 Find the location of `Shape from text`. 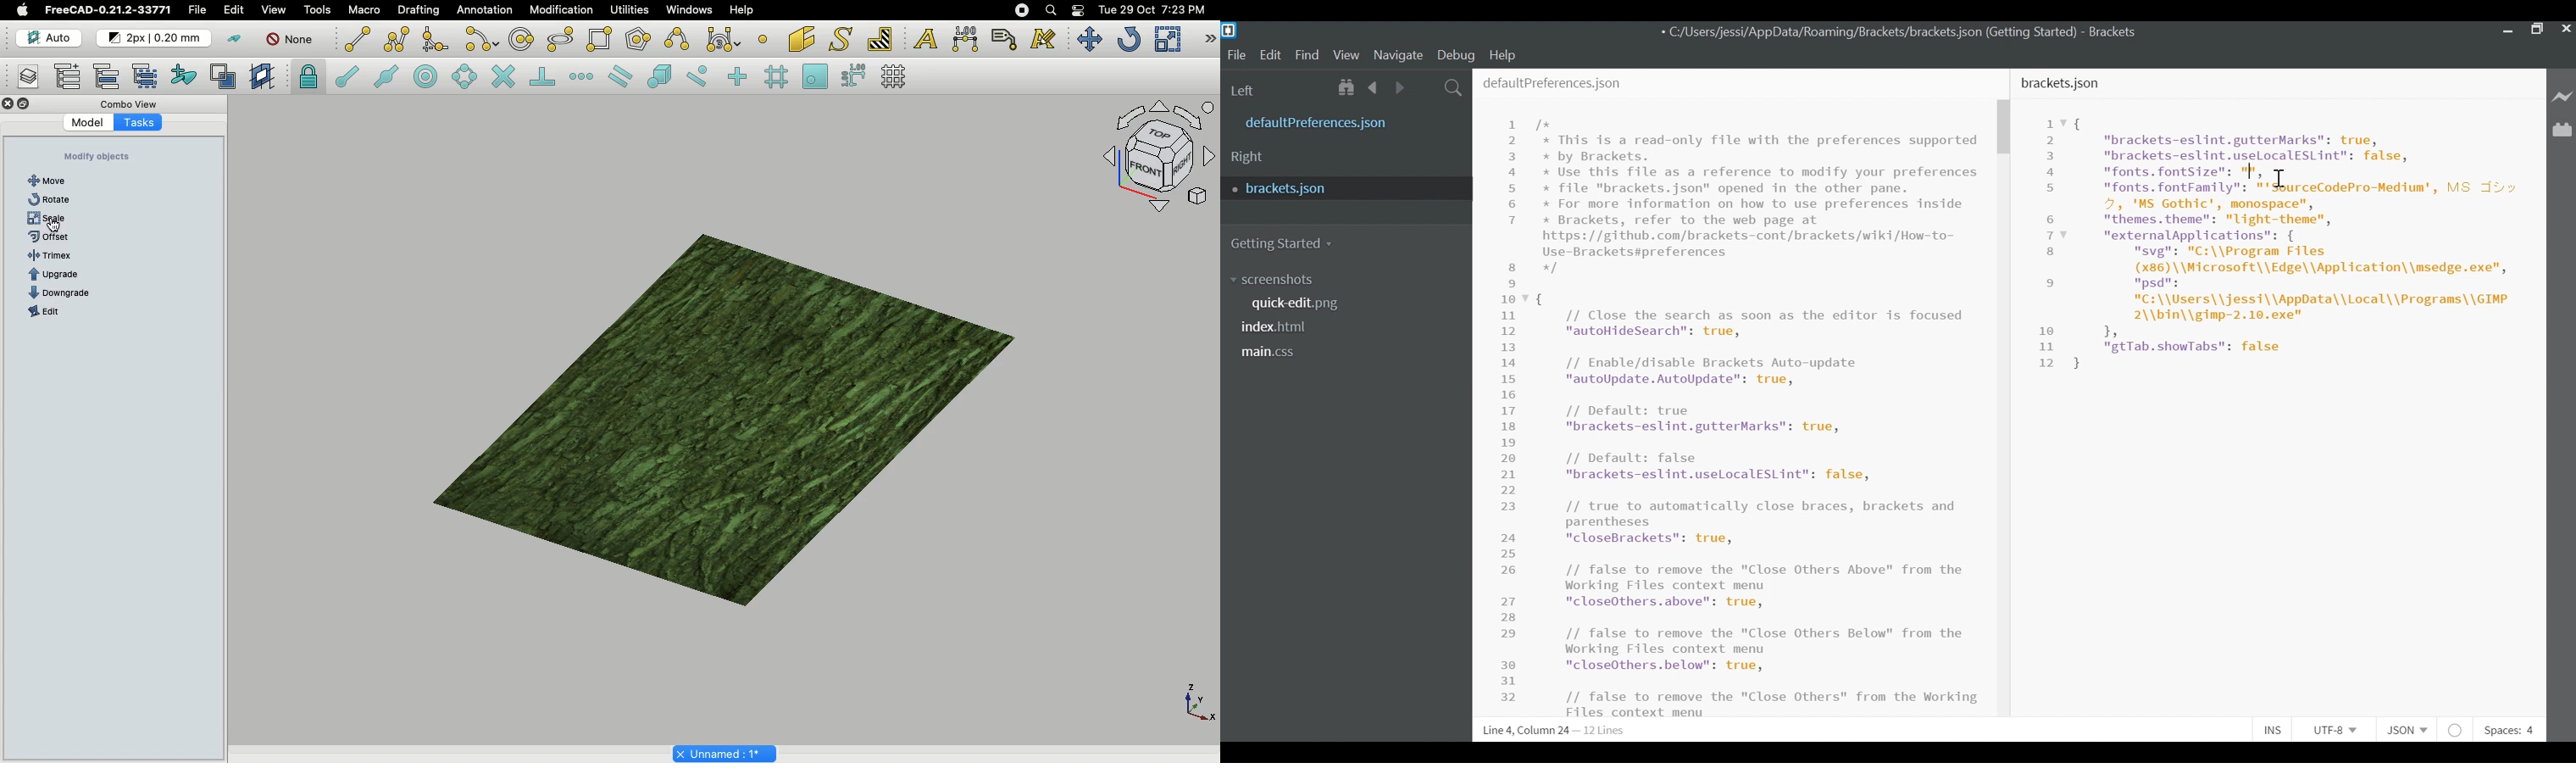

Shape from text is located at coordinates (70, 328).